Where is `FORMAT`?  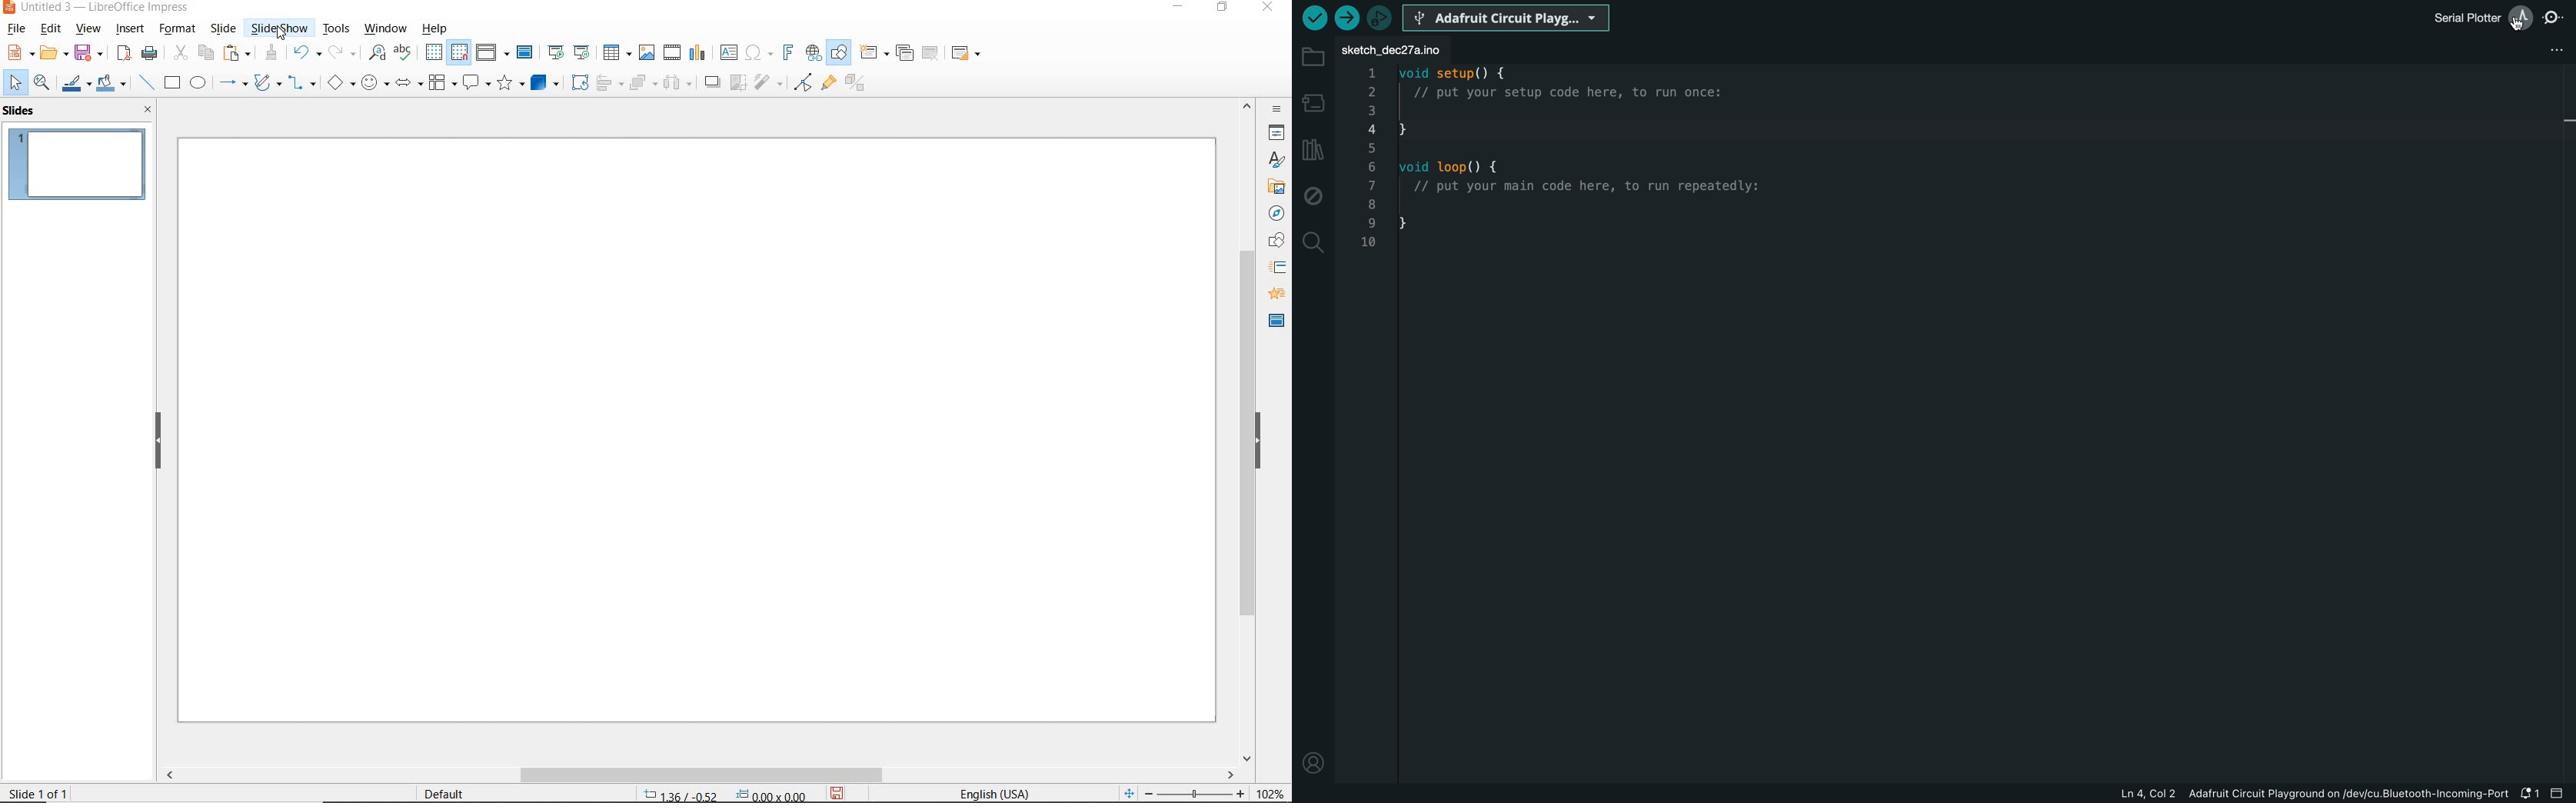 FORMAT is located at coordinates (178, 28).